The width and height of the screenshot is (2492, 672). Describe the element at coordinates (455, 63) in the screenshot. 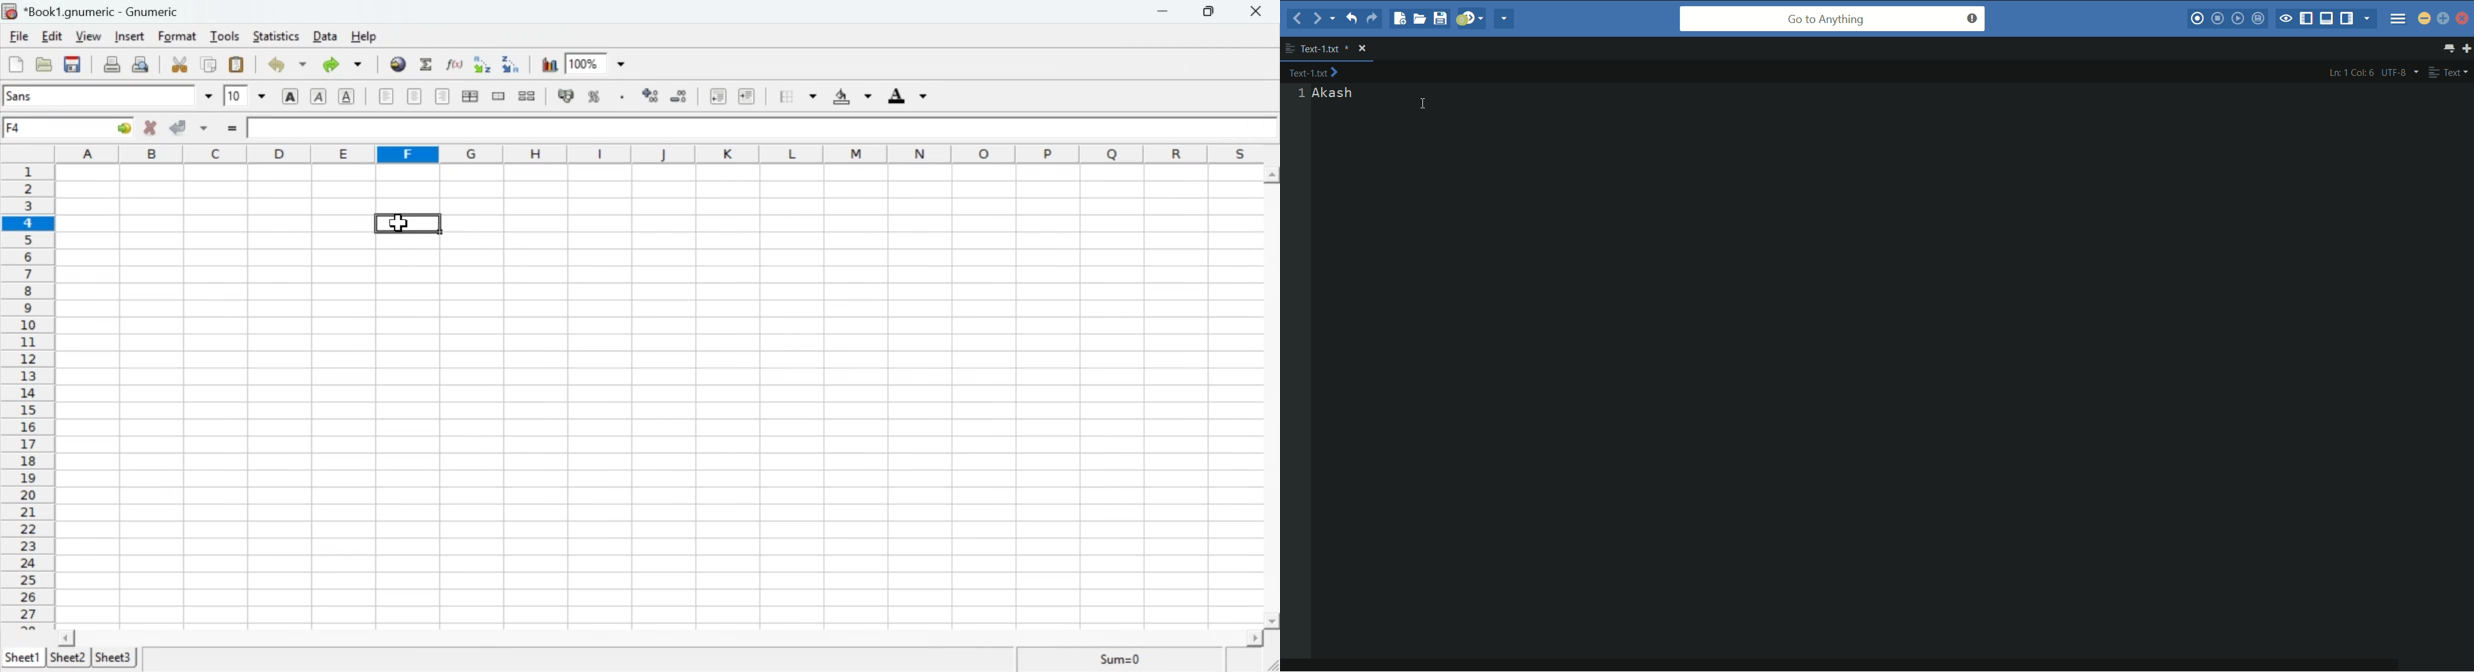

I see `Edit a function` at that location.